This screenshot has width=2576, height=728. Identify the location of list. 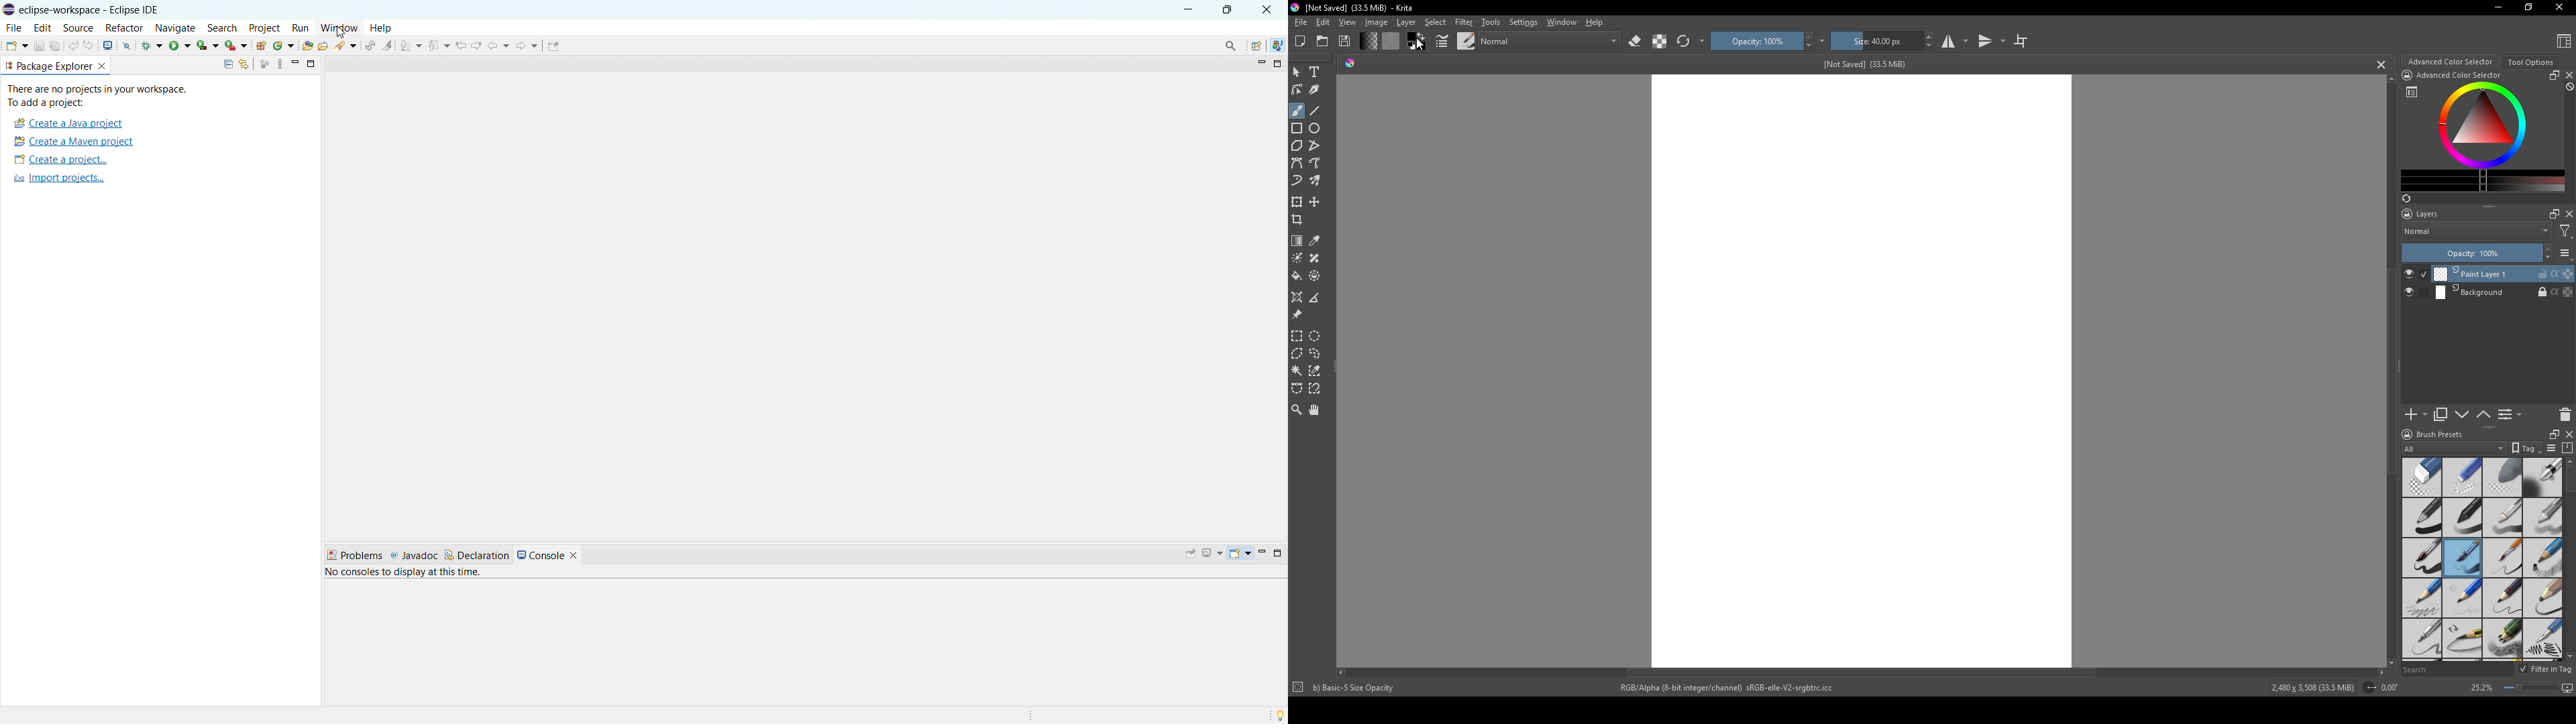
(2565, 253).